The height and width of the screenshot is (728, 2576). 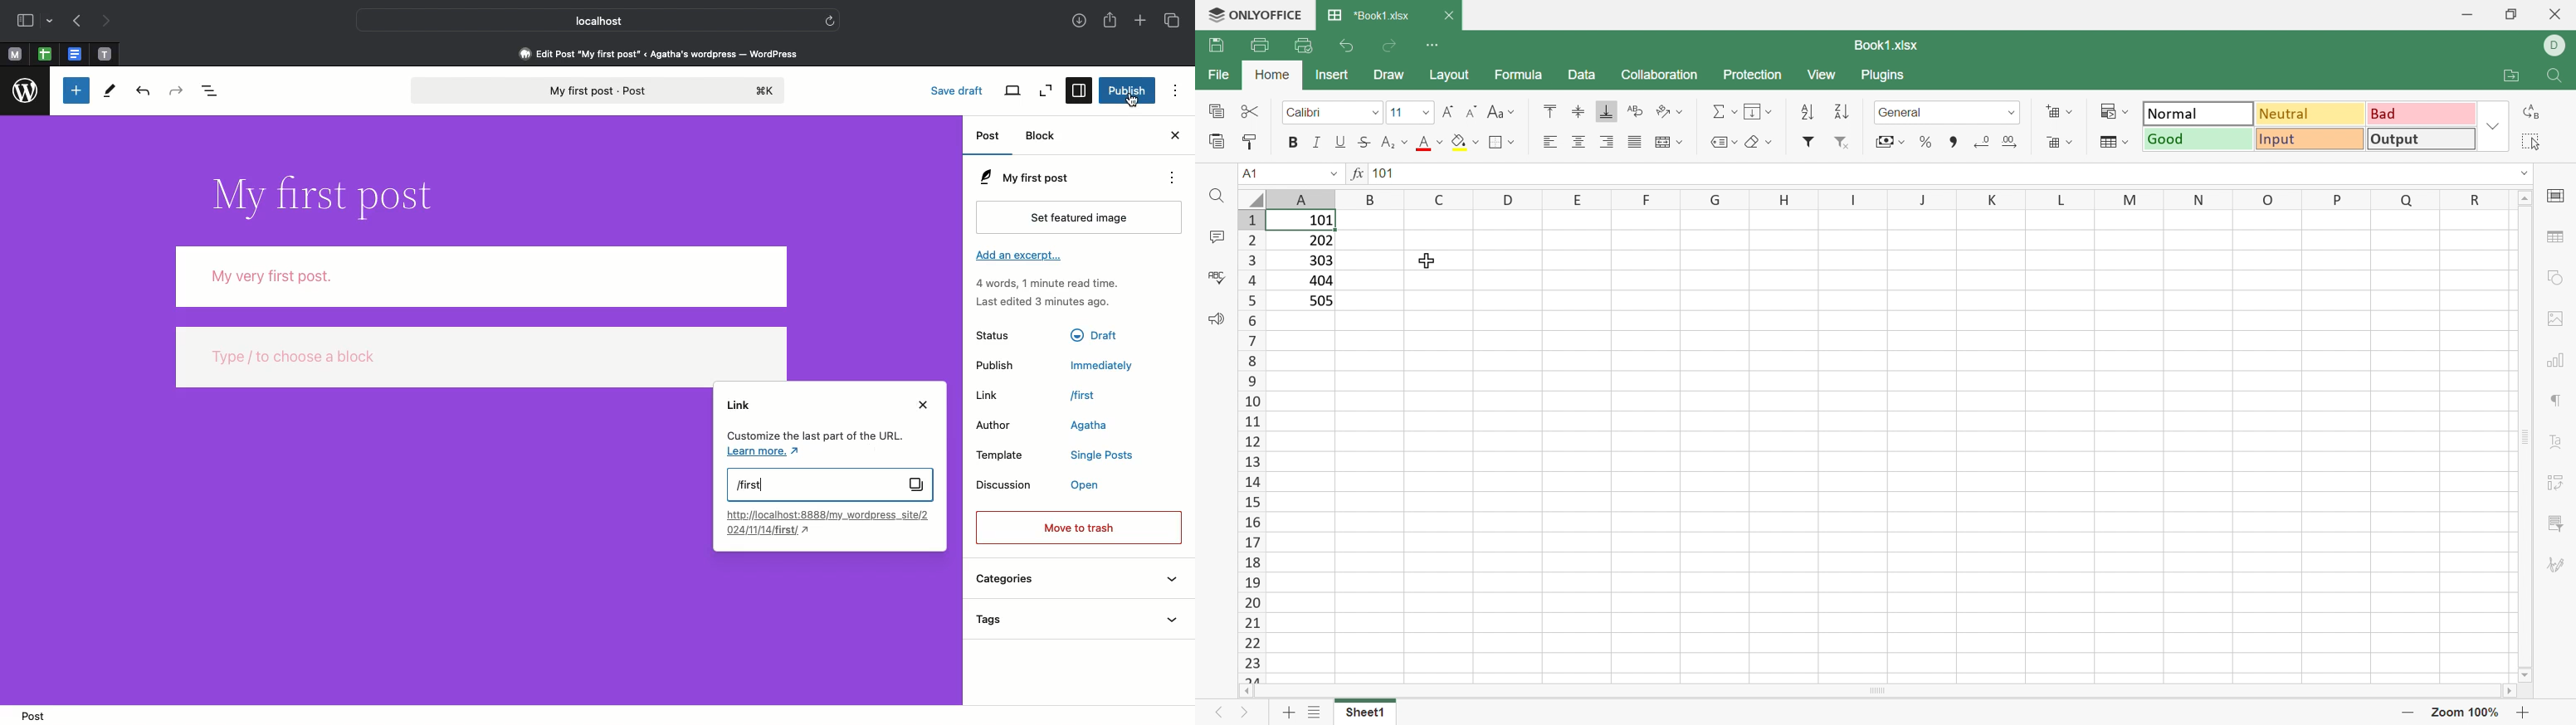 What do you see at coordinates (601, 91) in the screenshot?
I see `My first post` at bounding box center [601, 91].